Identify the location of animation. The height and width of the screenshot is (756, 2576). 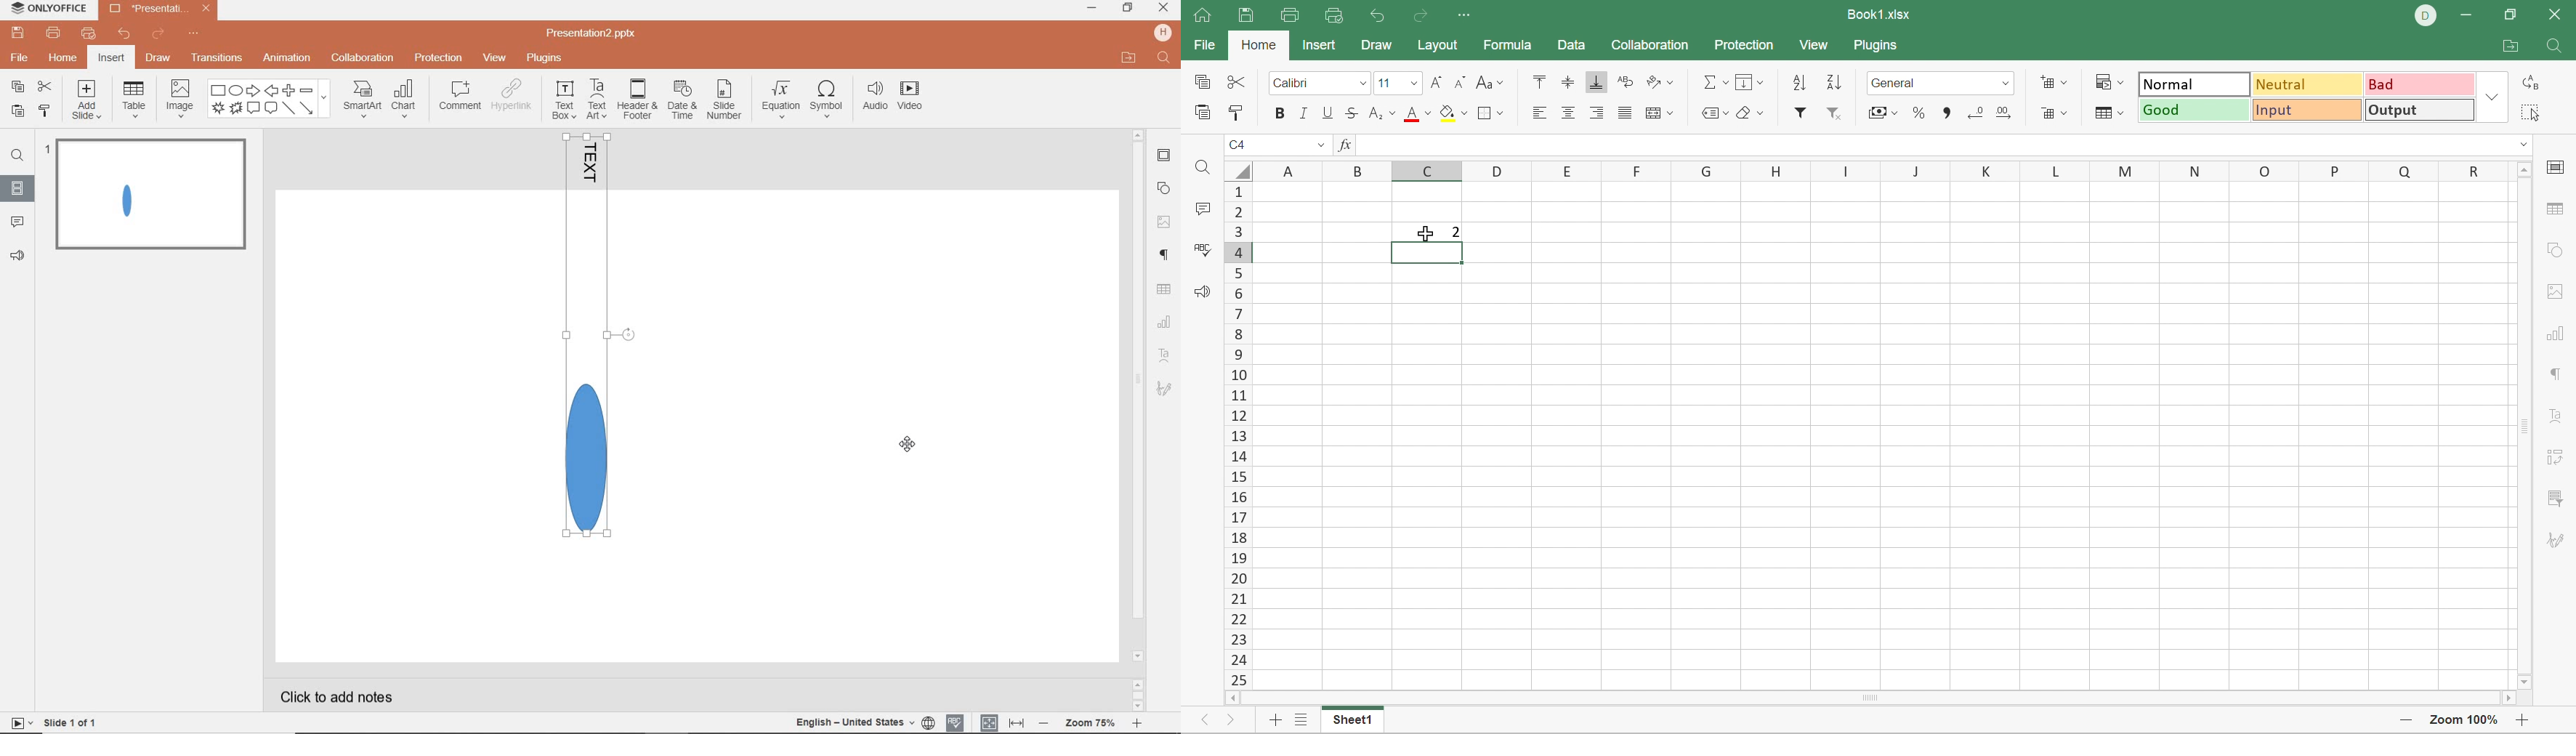
(286, 59).